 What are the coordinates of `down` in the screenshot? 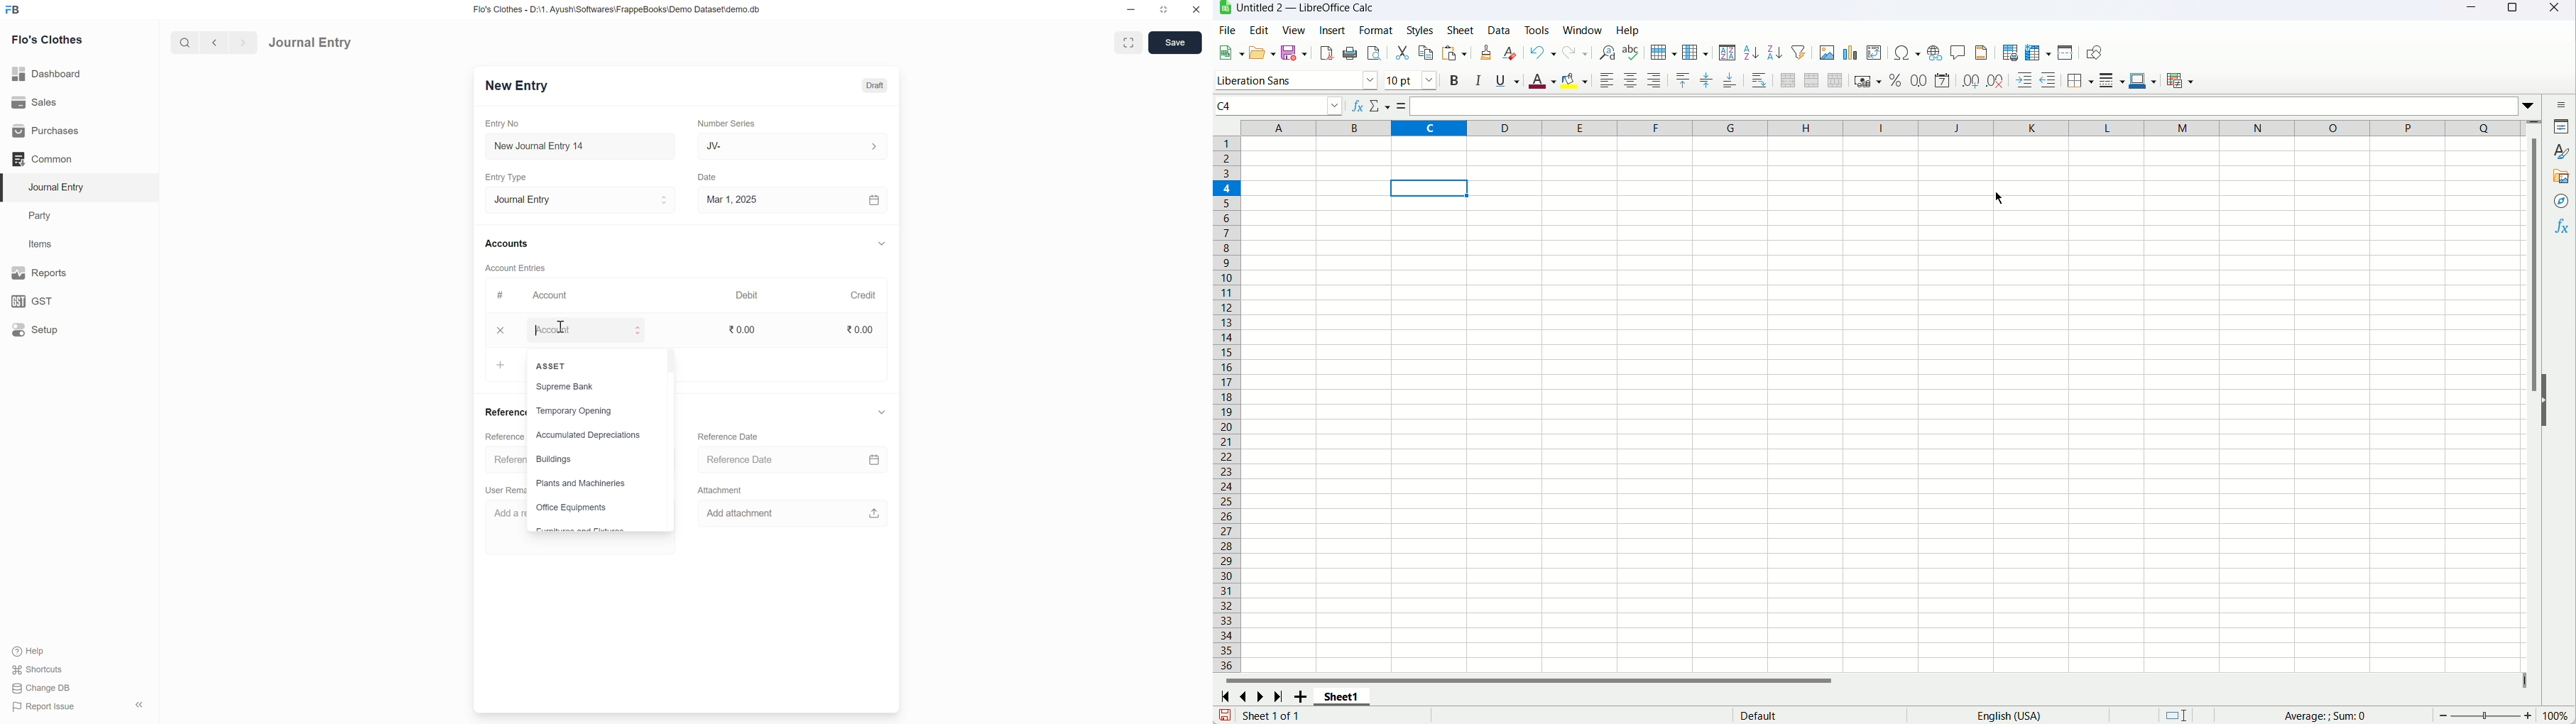 It's located at (881, 245).